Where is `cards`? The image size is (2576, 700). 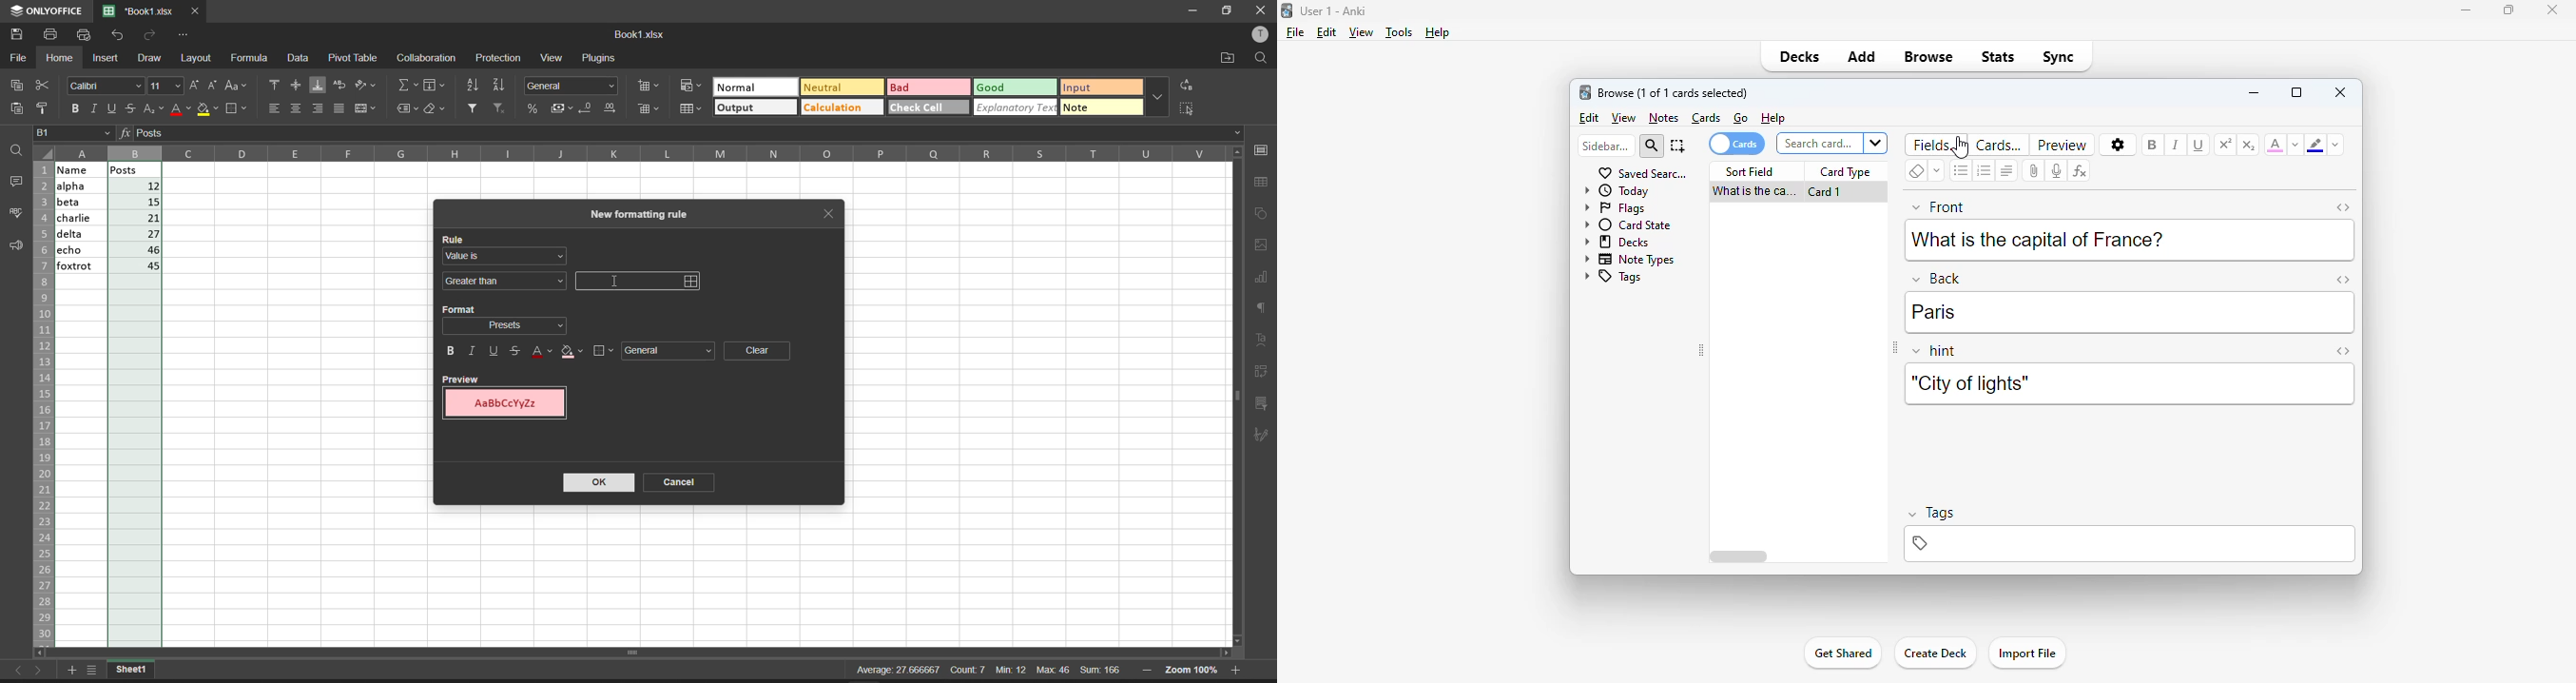 cards is located at coordinates (1735, 144).